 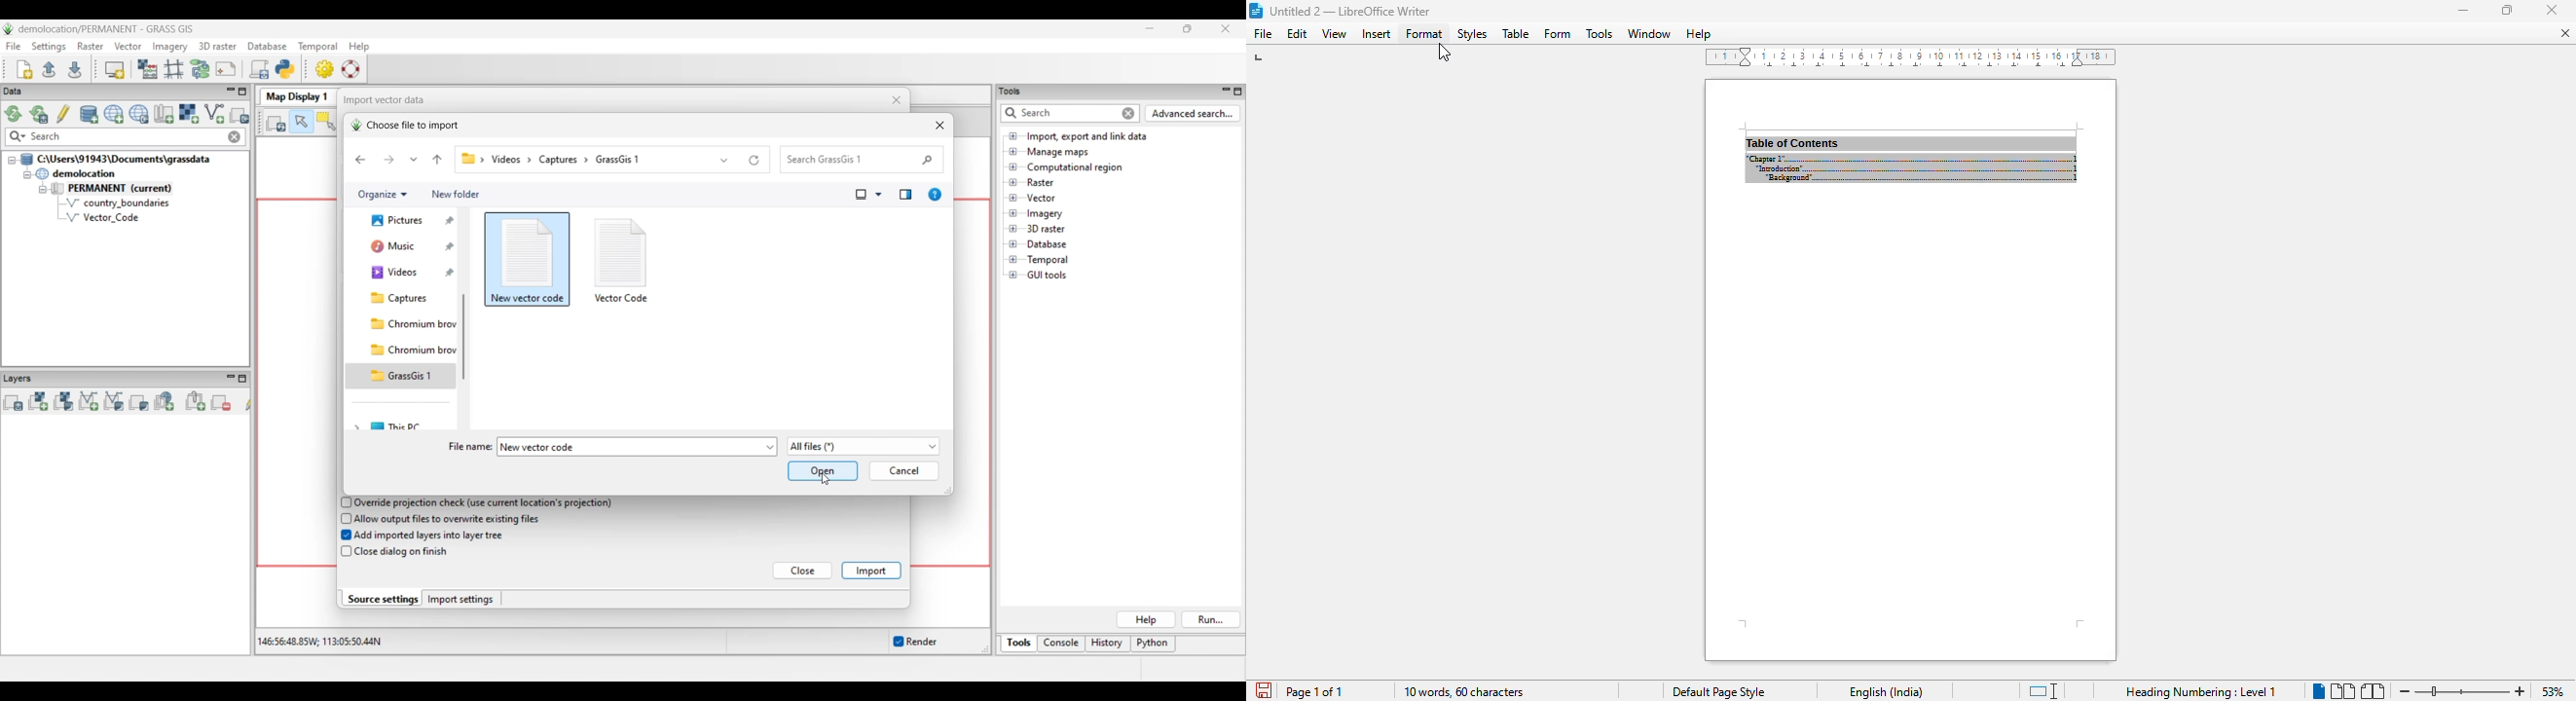 What do you see at coordinates (2342, 690) in the screenshot?
I see `multi-page view` at bounding box center [2342, 690].